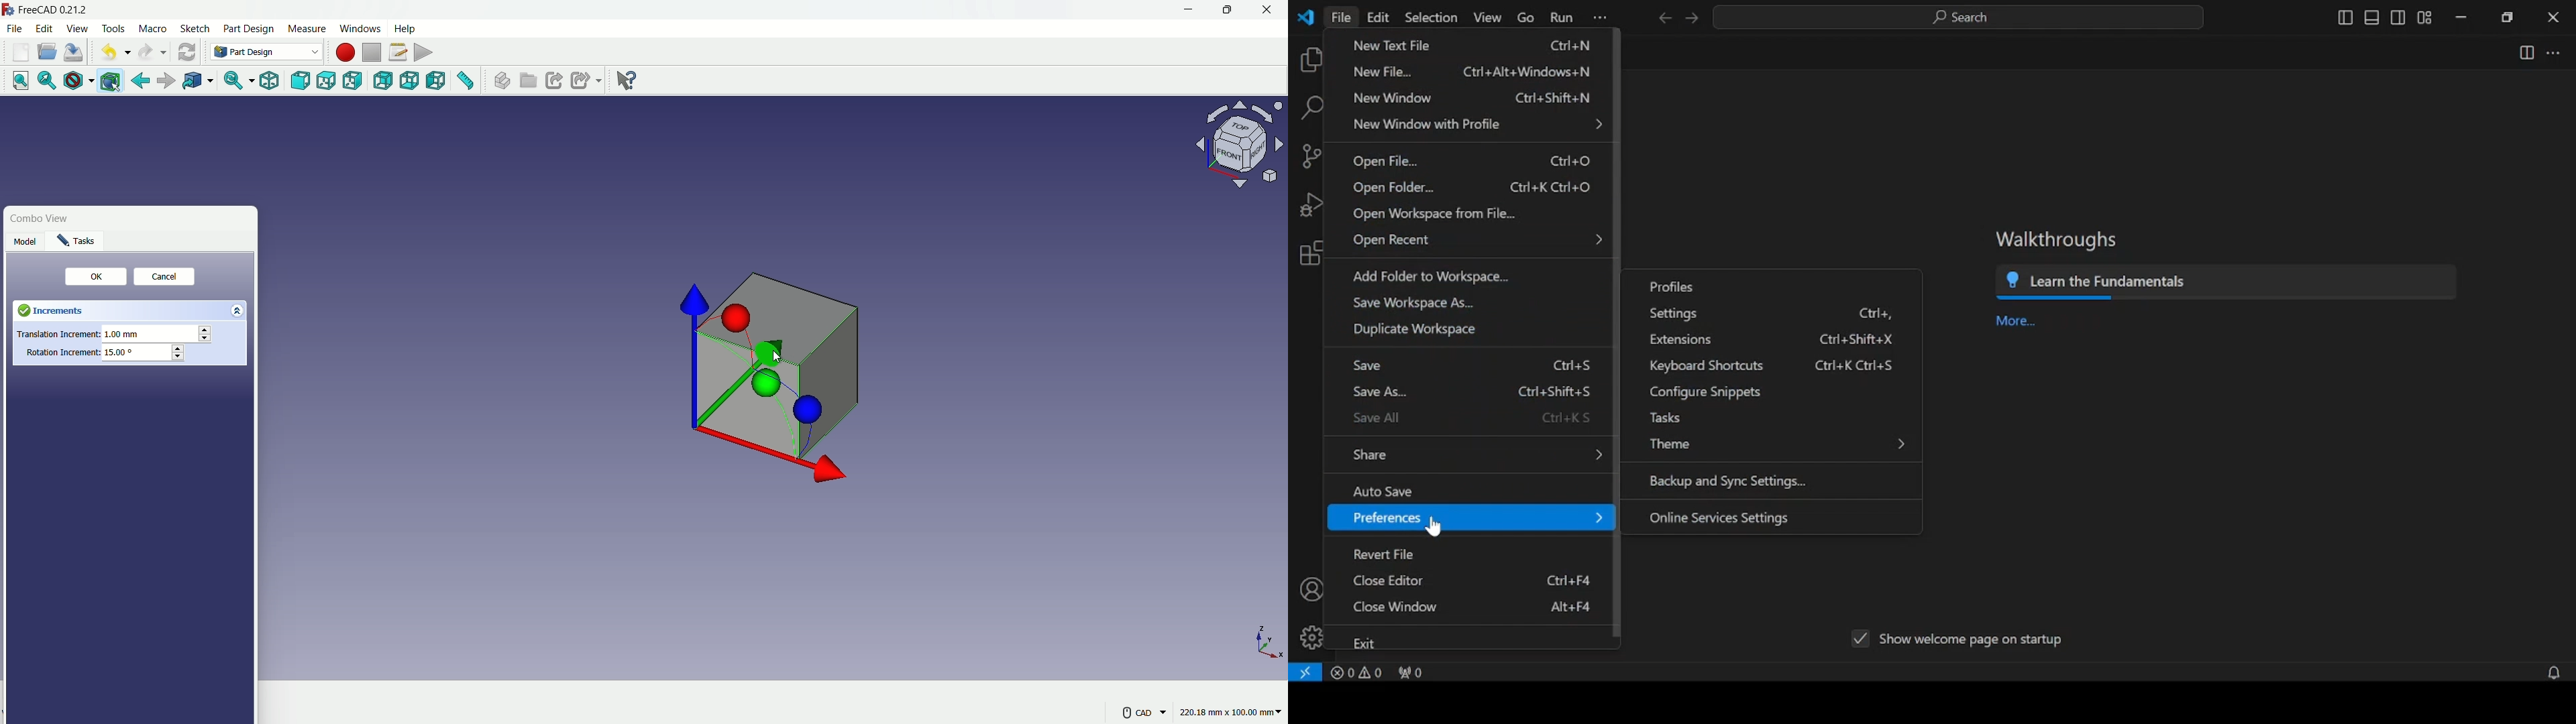  Describe the element at coordinates (1602, 18) in the screenshot. I see `more options` at that location.